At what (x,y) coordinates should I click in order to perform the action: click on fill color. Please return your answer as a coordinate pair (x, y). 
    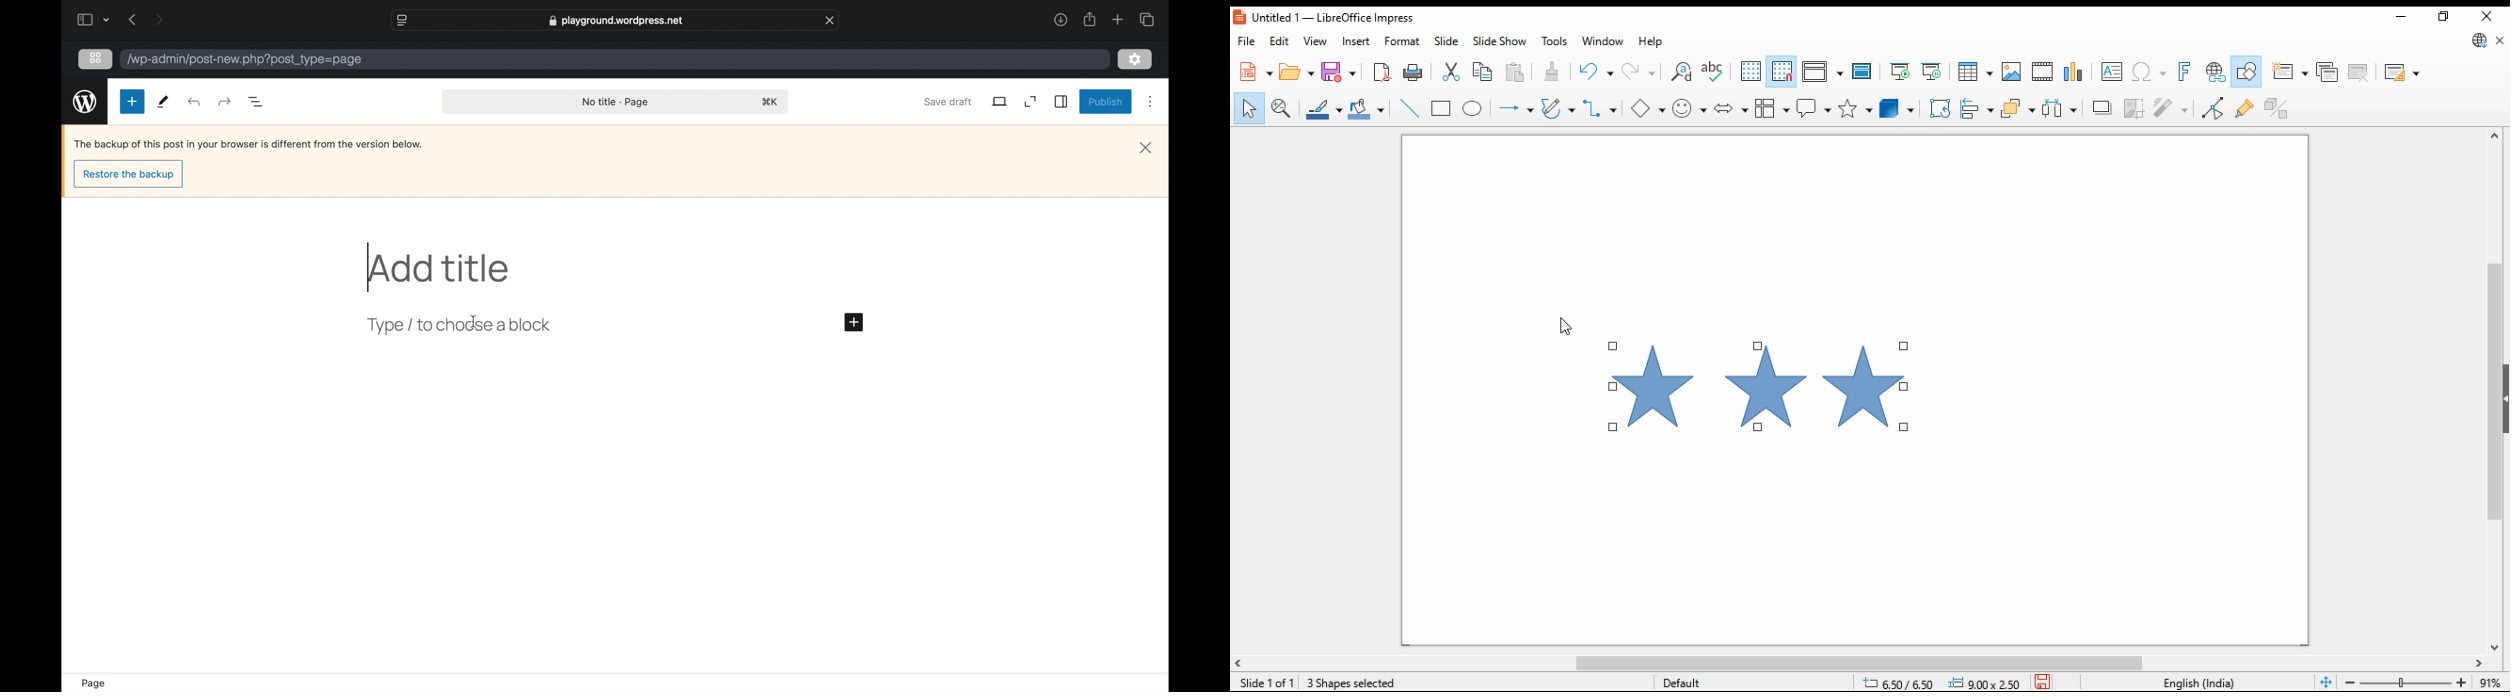
    Looking at the image, I should click on (1369, 108).